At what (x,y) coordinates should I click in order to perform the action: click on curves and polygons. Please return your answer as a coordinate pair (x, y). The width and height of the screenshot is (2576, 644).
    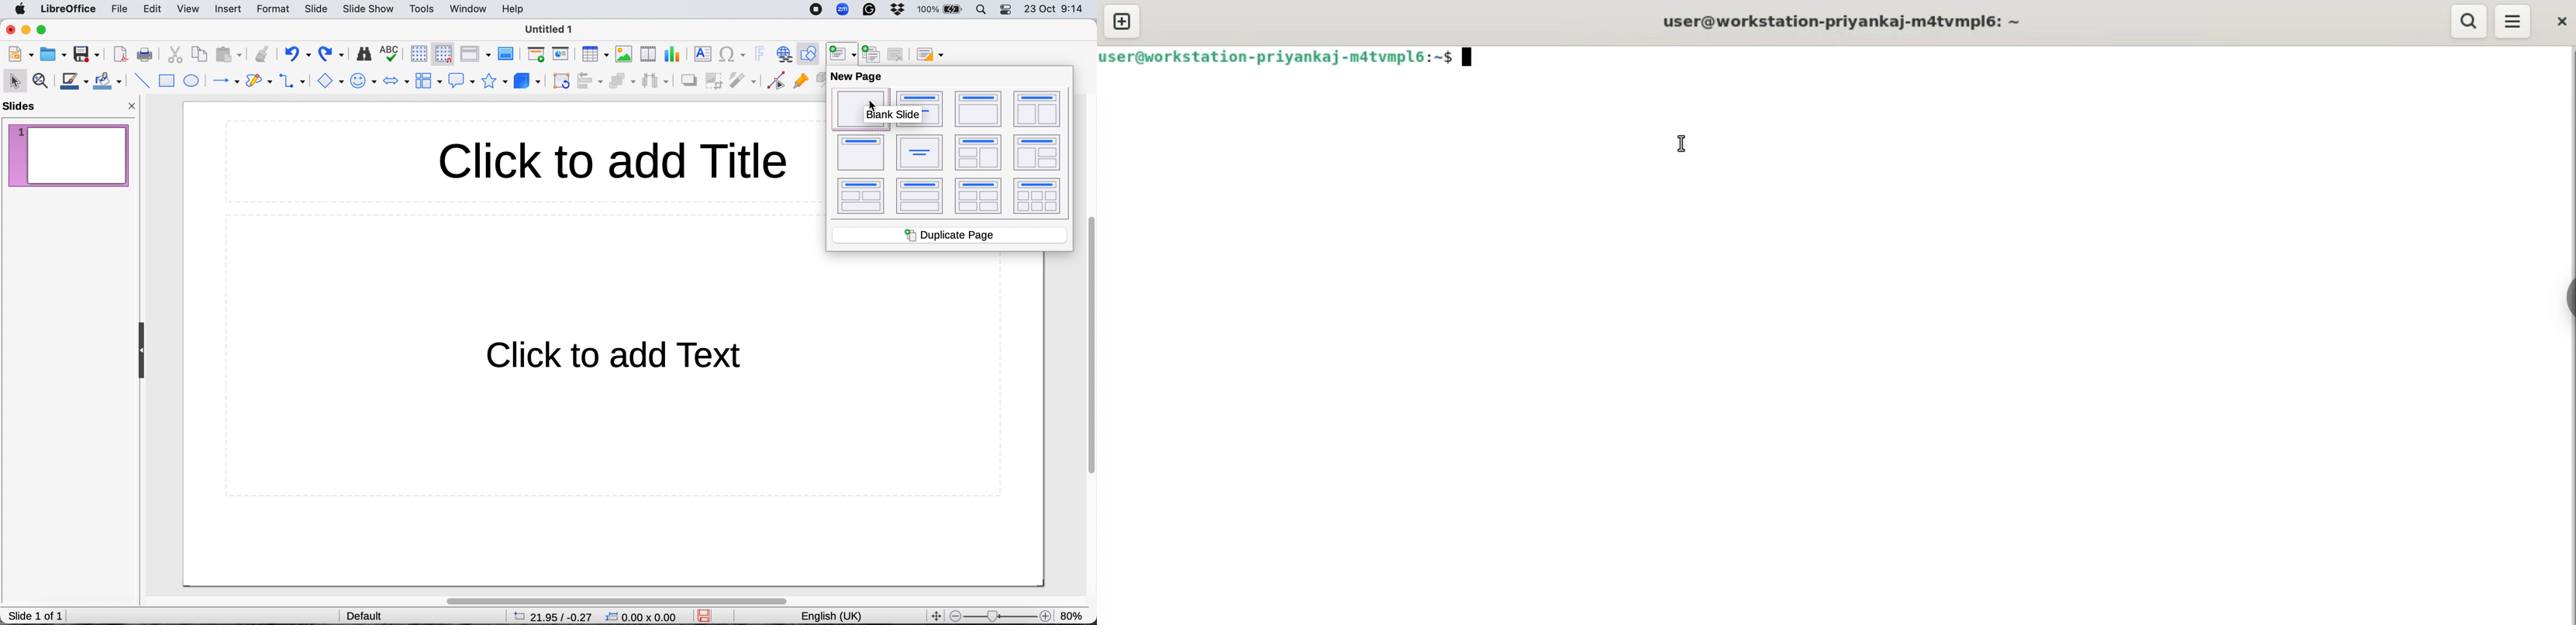
    Looking at the image, I should click on (259, 82).